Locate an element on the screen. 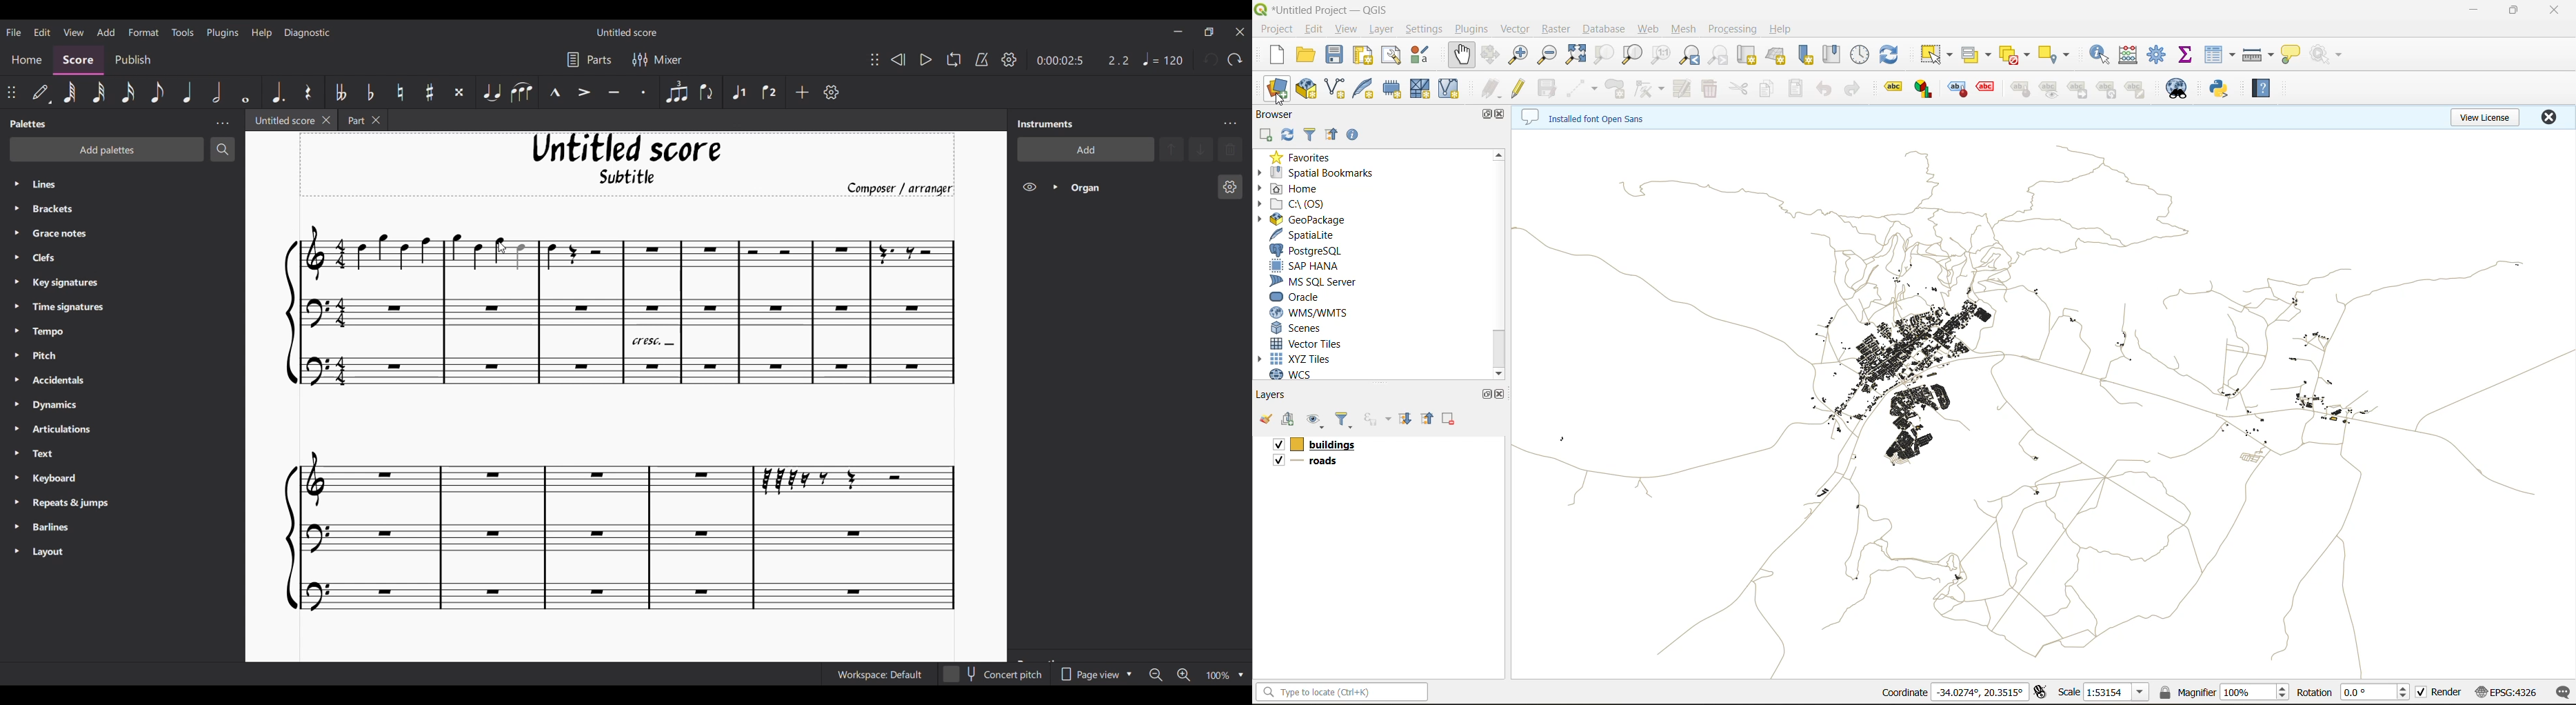 The width and height of the screenshot is (2576, 728). layers is located at coordinates (2038, 402).